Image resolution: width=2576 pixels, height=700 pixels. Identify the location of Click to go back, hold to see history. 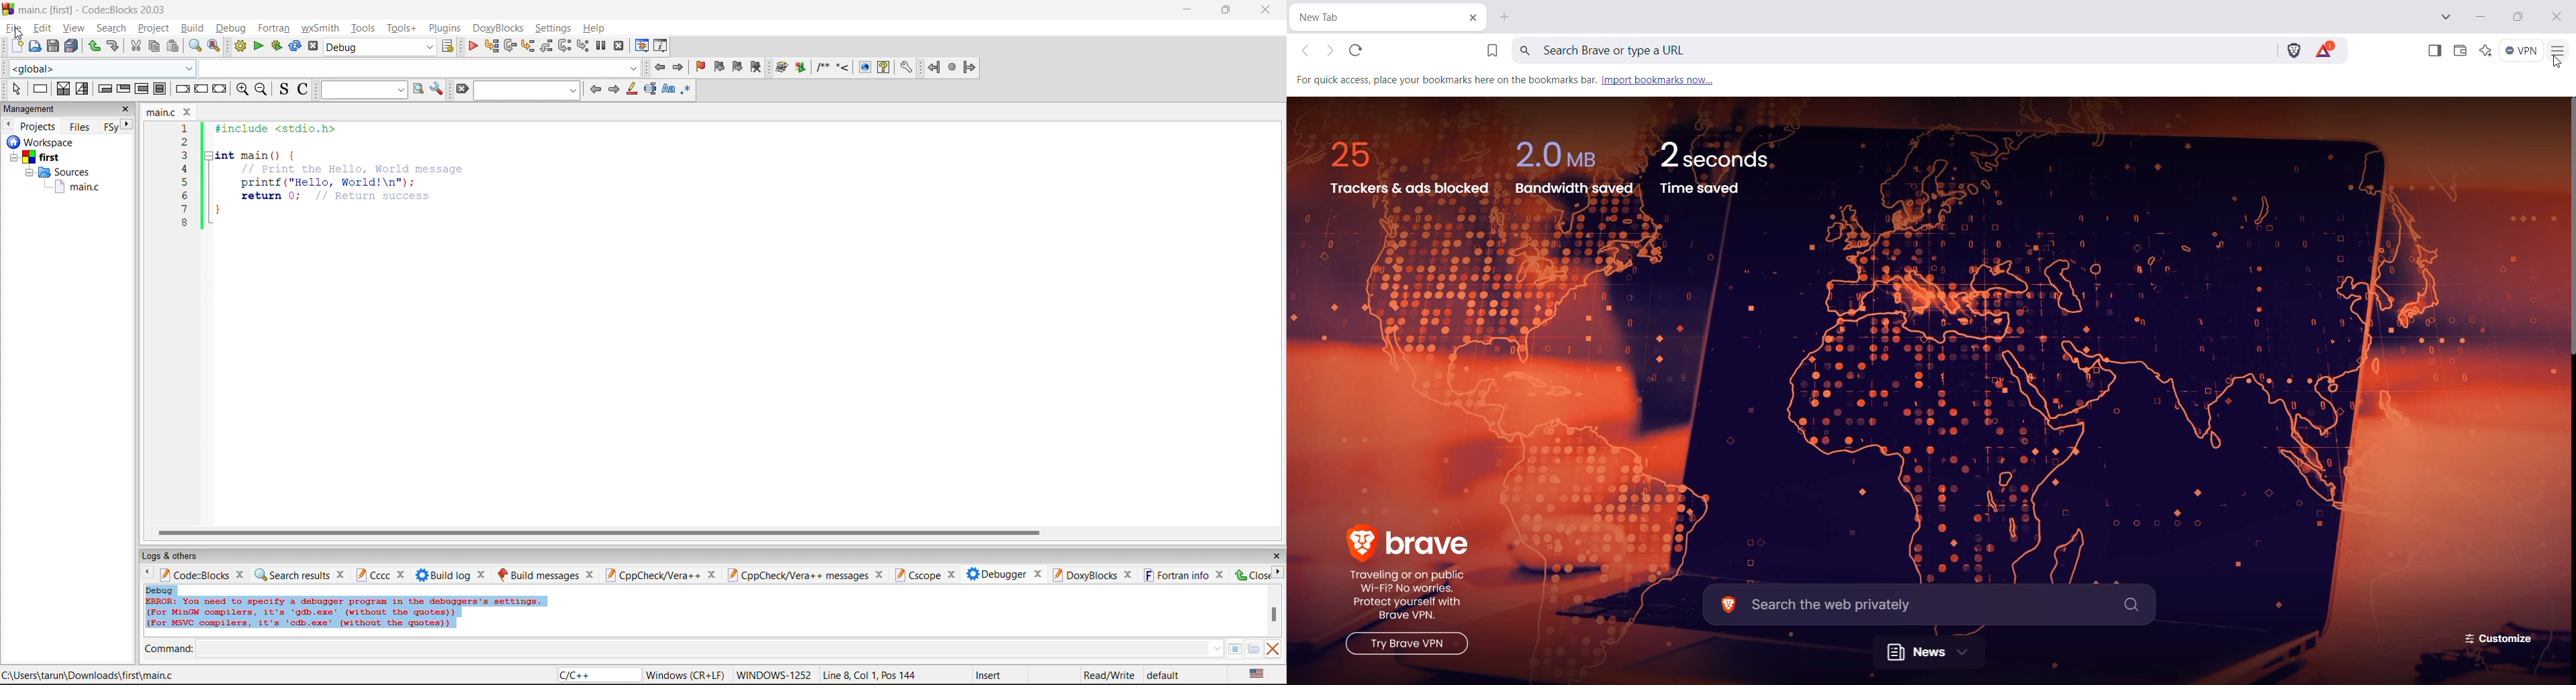
(1303, 50).